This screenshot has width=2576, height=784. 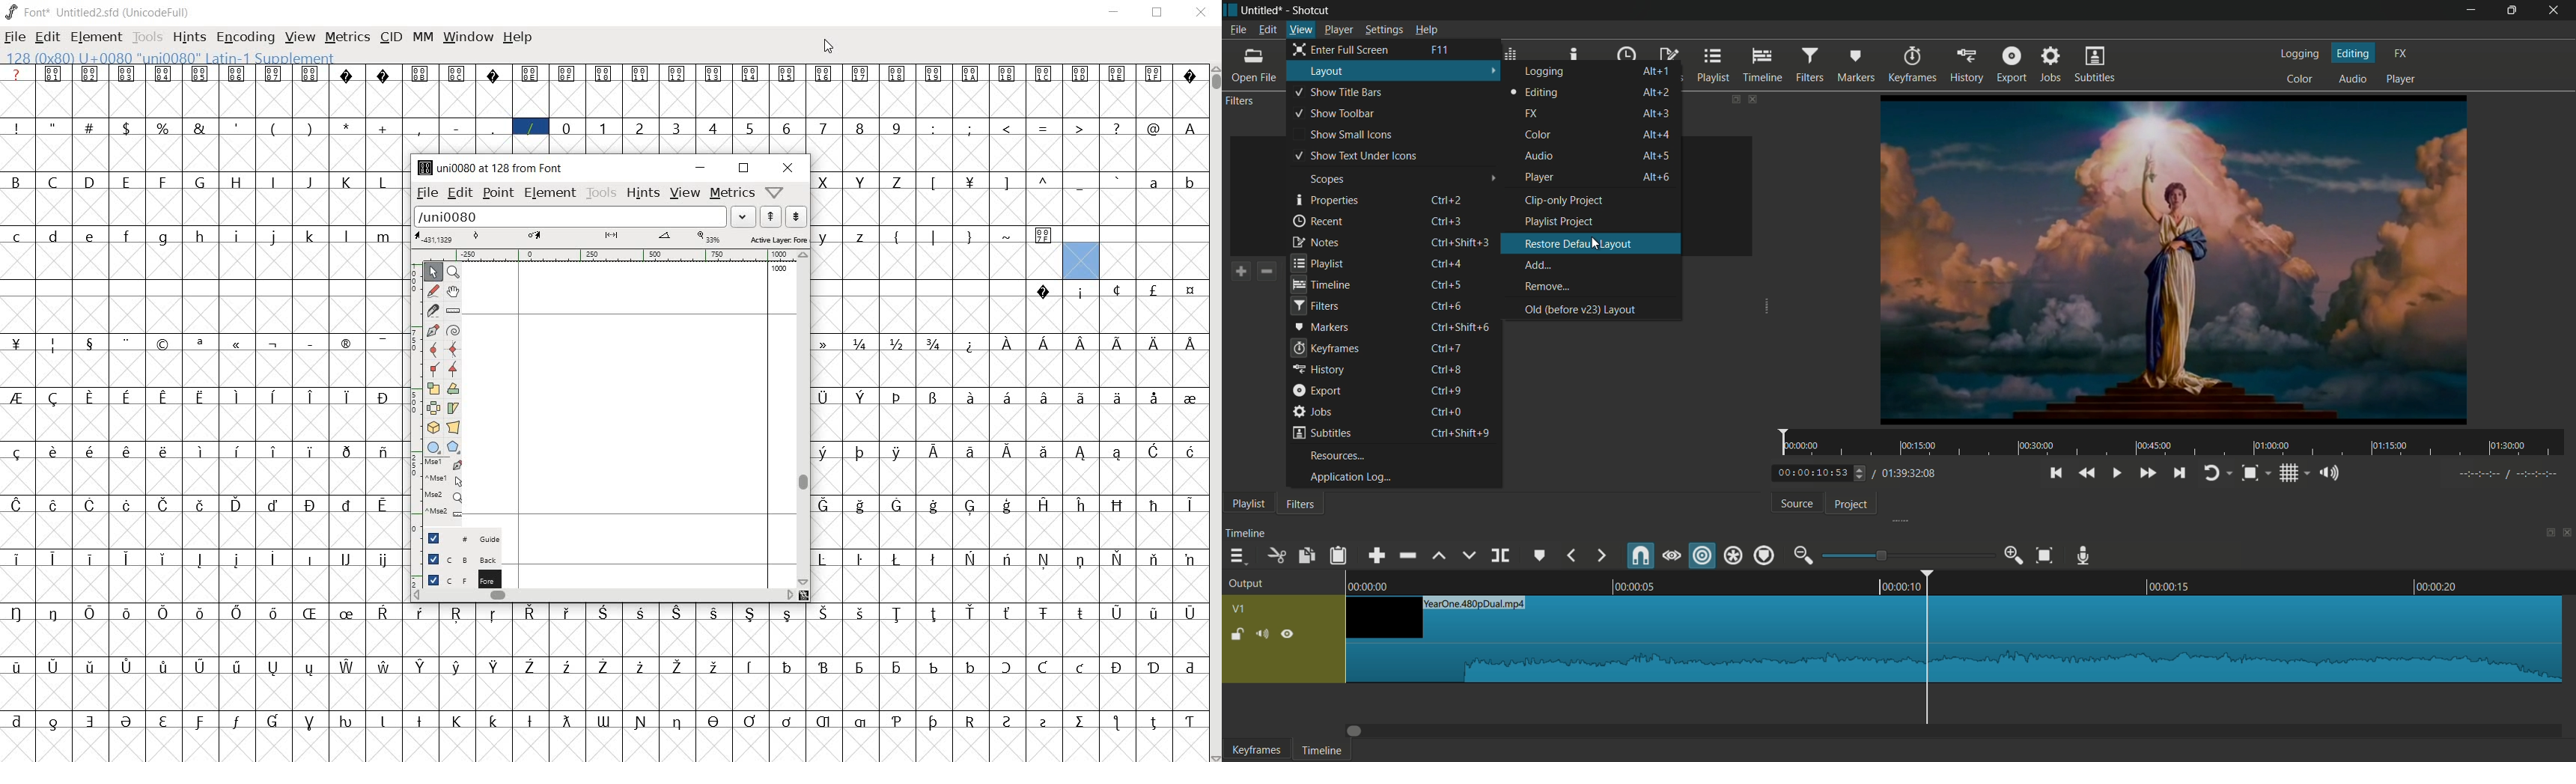 What do you see at coordinates (677, 75) in the screenshot?
I see `glyph` at bounding box center [677, 75].